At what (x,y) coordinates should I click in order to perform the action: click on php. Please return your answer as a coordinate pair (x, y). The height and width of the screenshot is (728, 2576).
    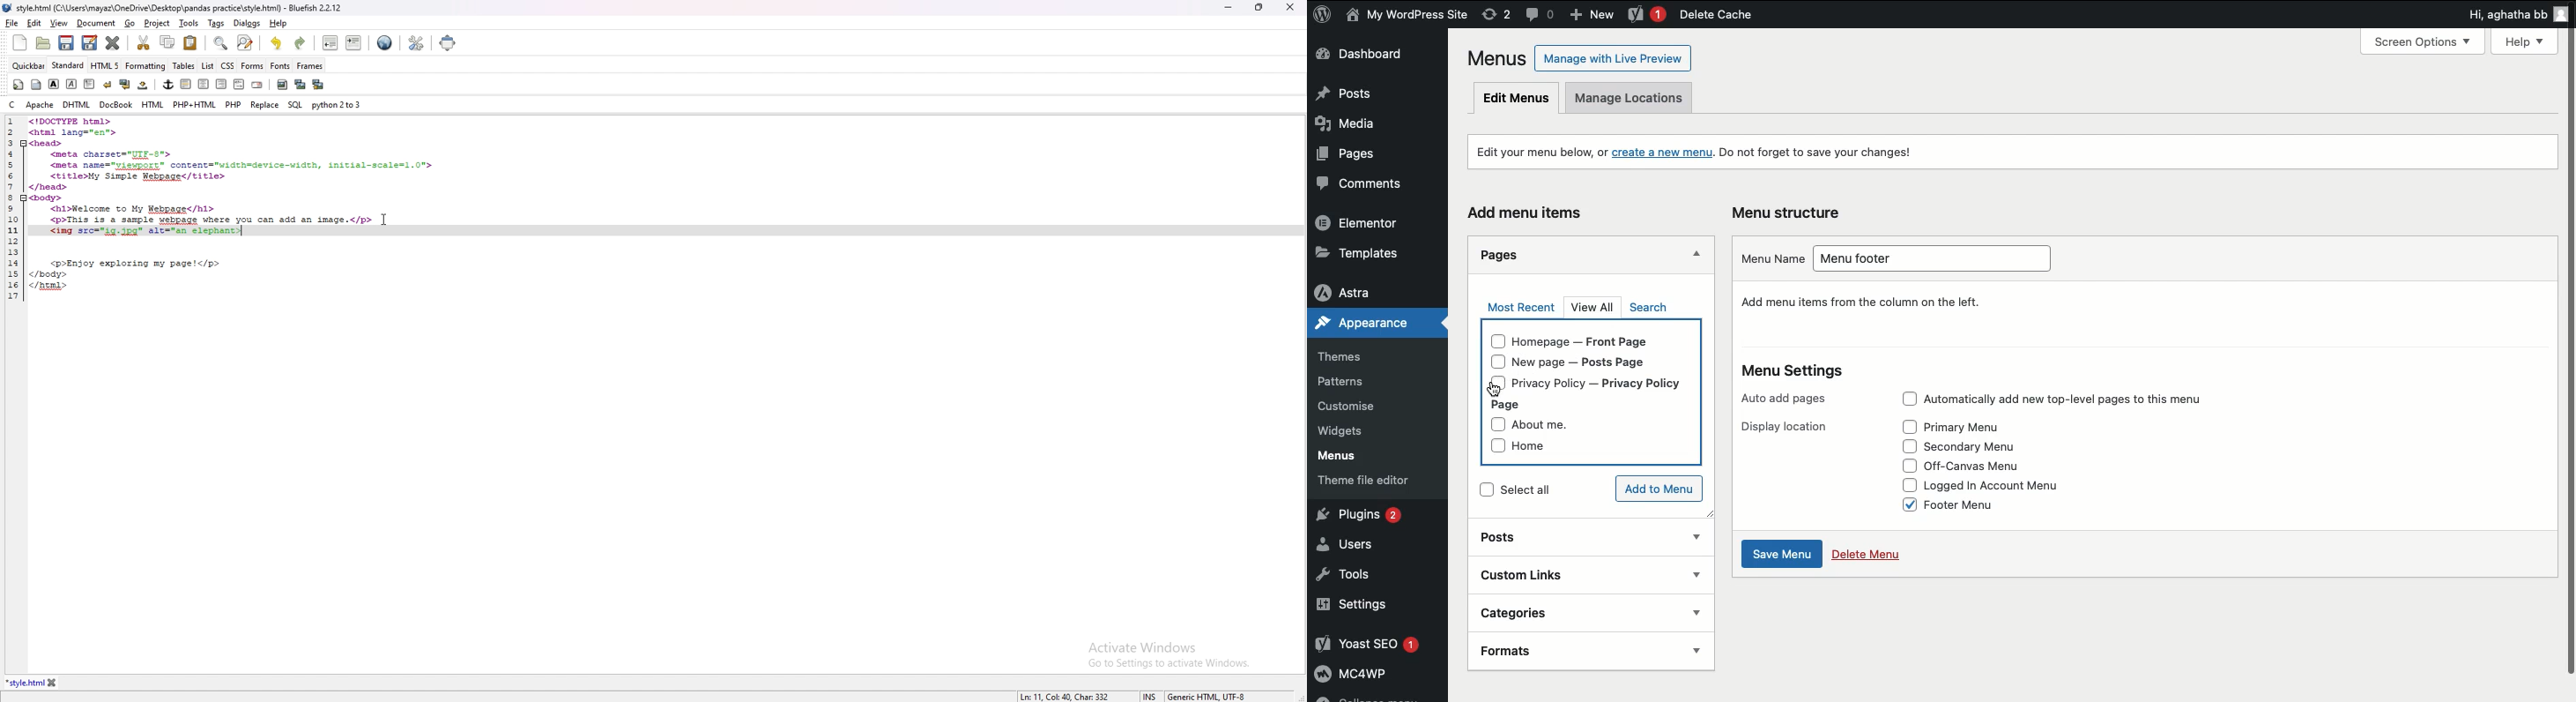
    Looking at the image, I should click on (234, 104).